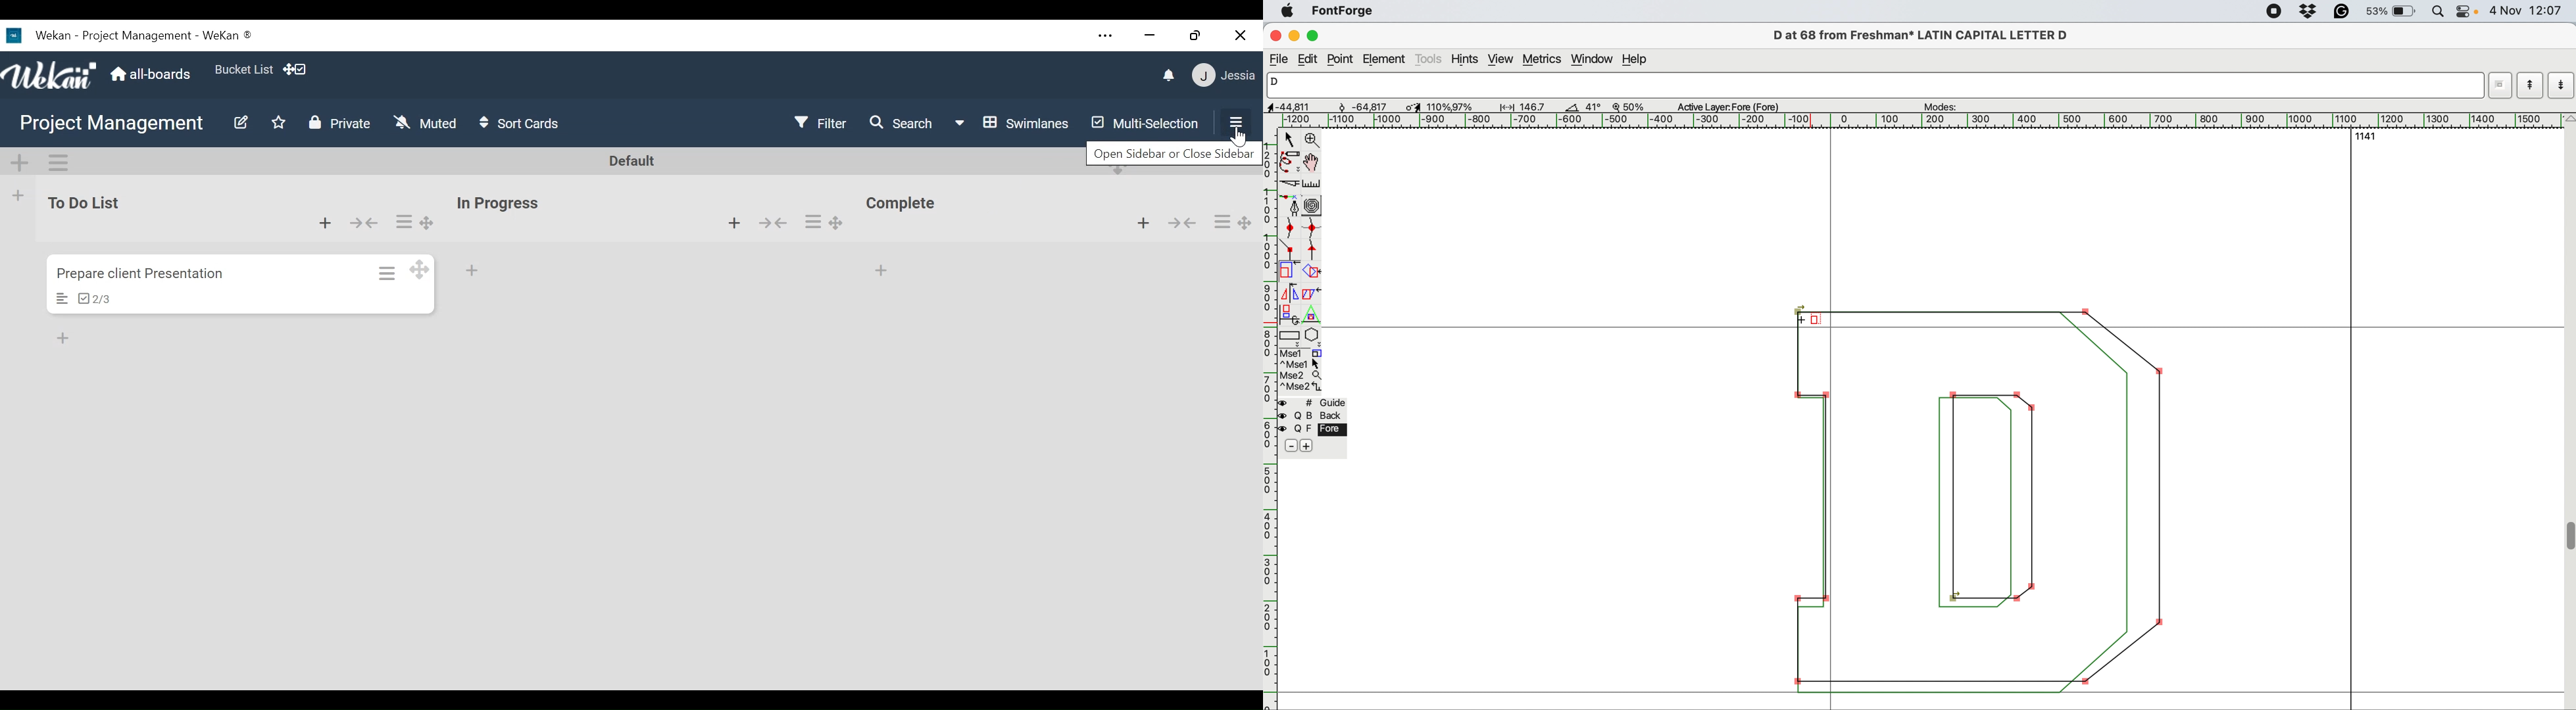  Describe the element at coordinates (62, 298) in the screenshot. I see `Card description` at that location.